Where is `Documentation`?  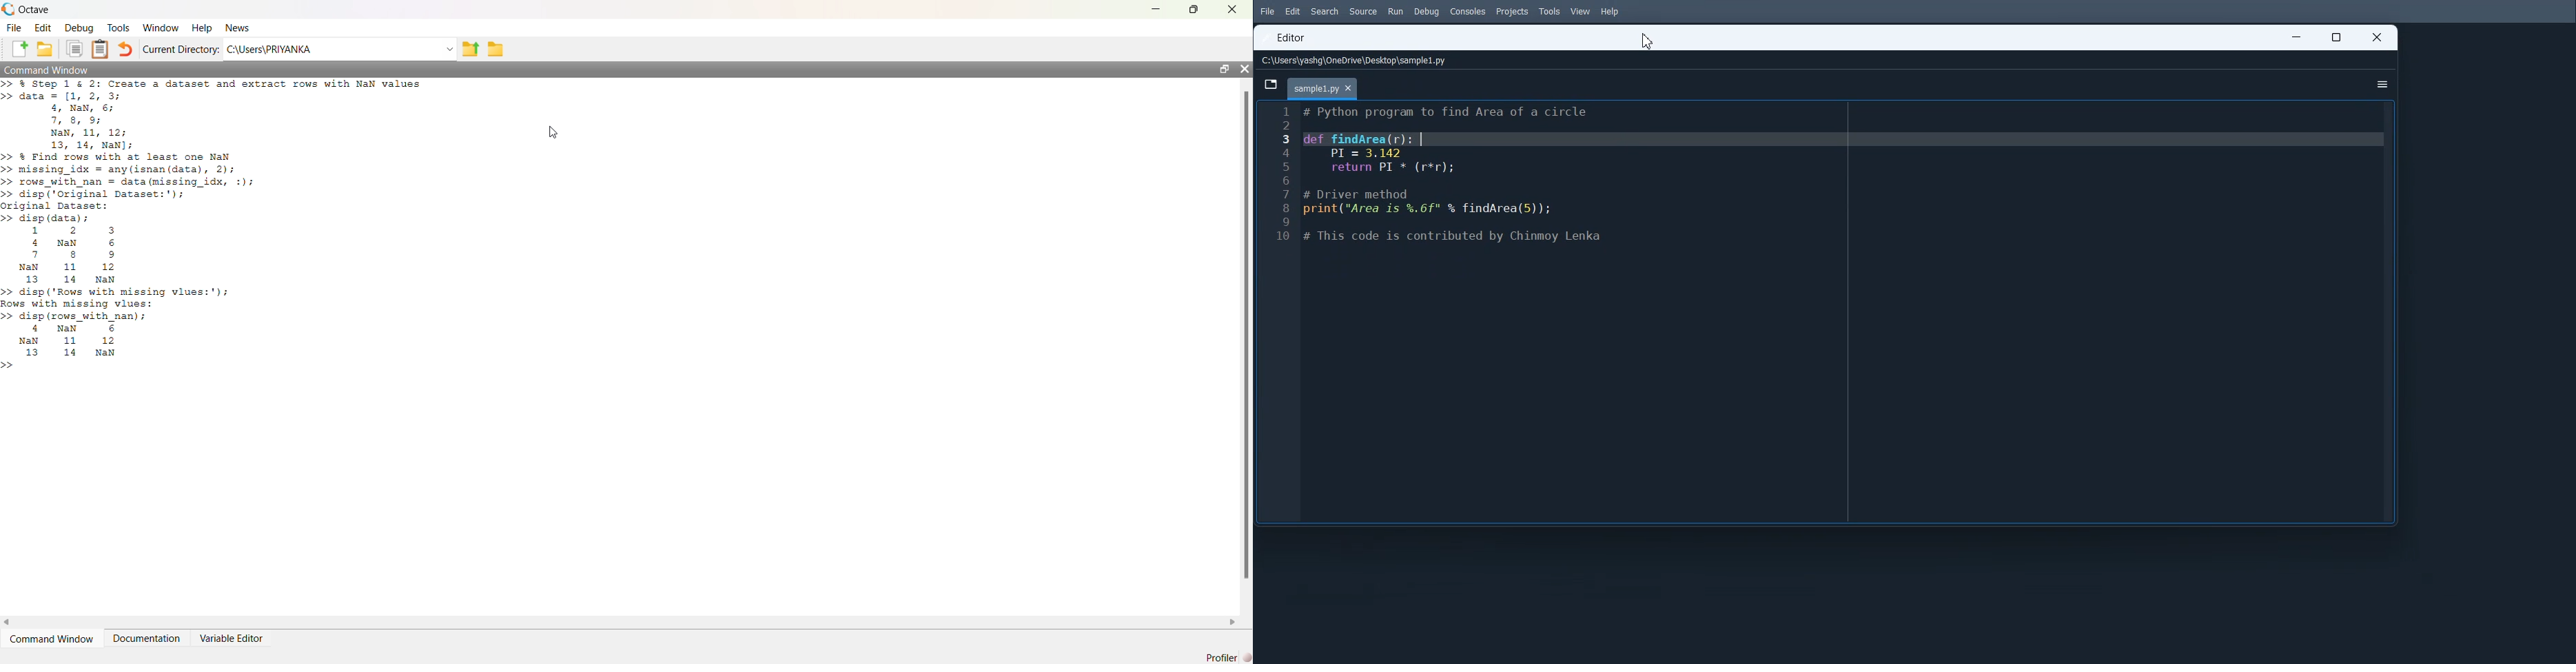
Documentation is located at coordinates (146, 639).